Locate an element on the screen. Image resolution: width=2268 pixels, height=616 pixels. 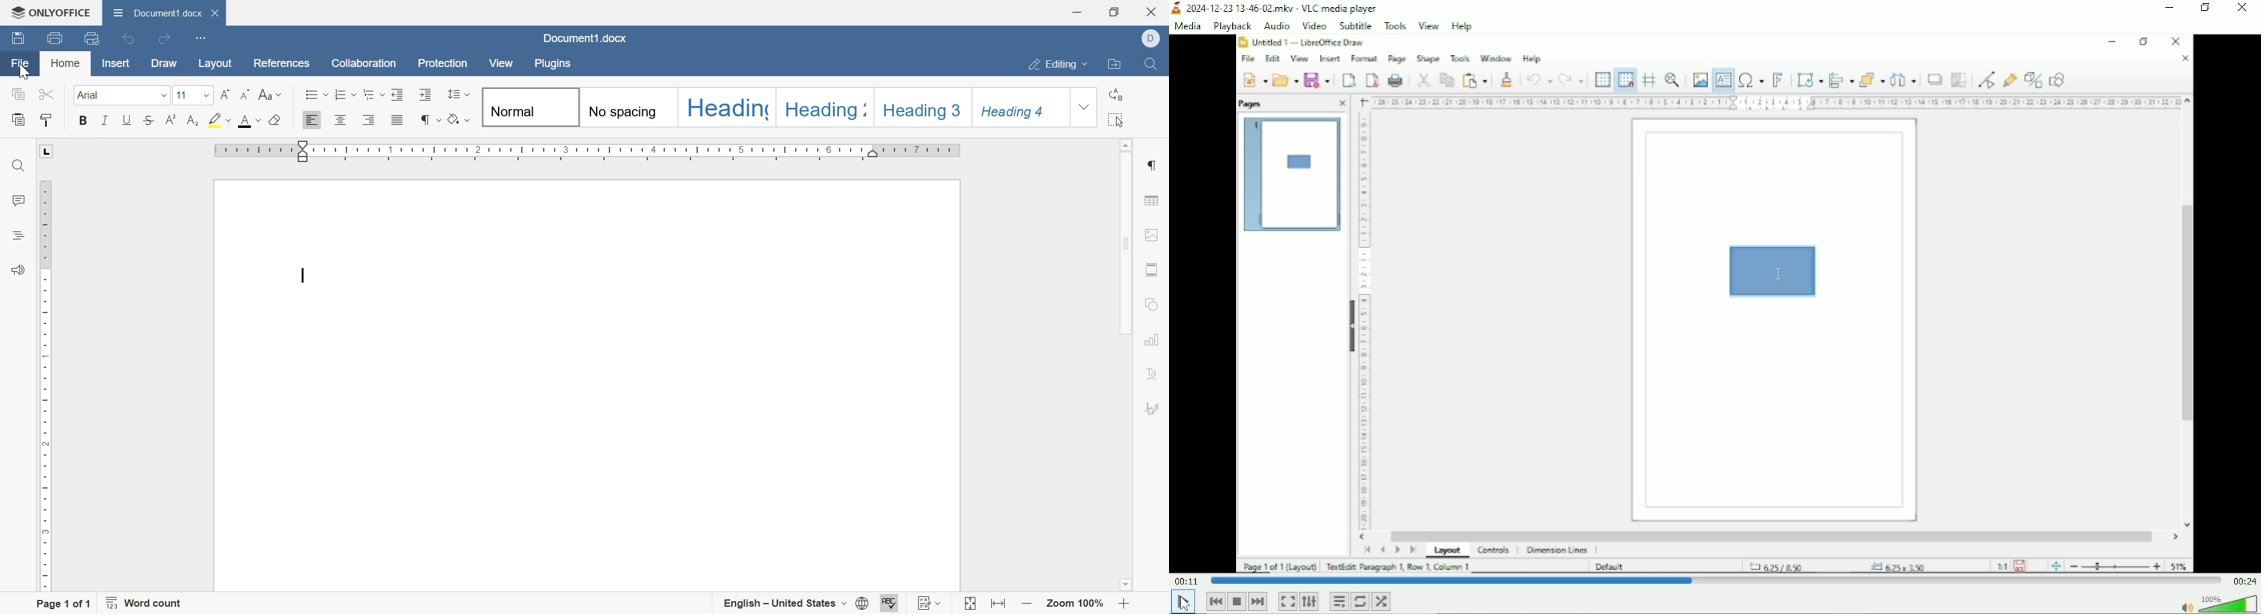
change case is located at coordinates (270, 93).